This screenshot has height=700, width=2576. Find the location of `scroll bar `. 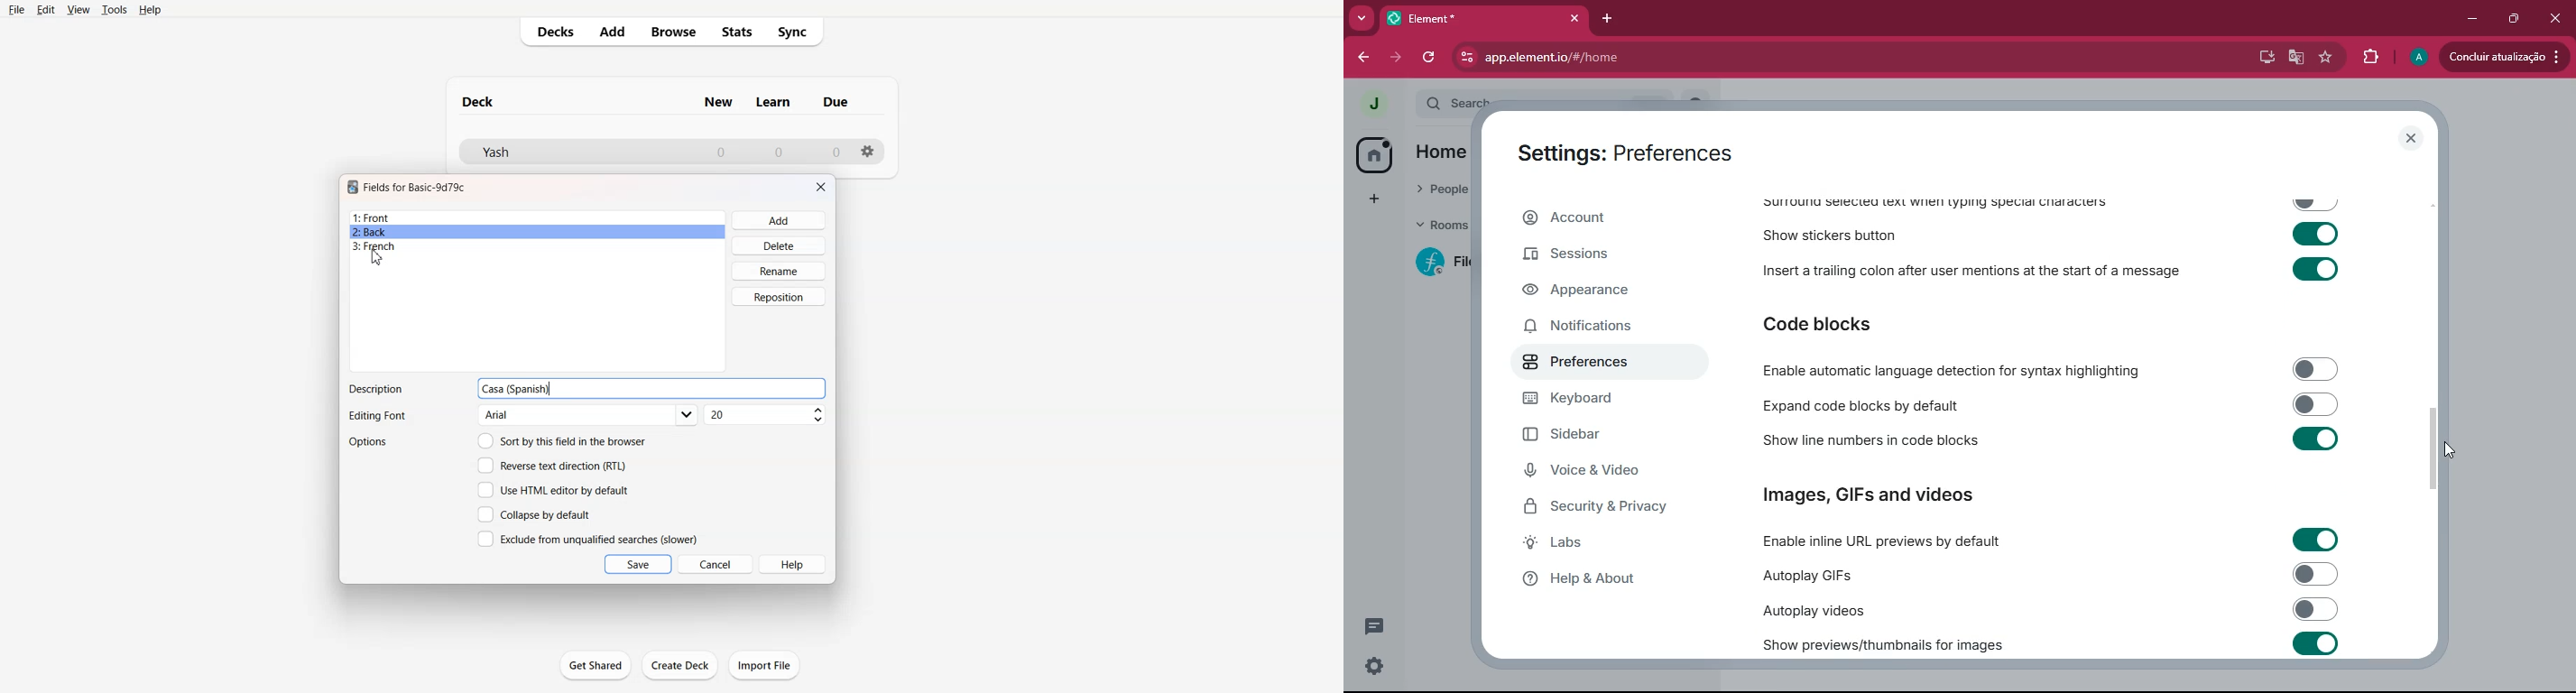

scroll bar  is located at coordinates (2438, 444).